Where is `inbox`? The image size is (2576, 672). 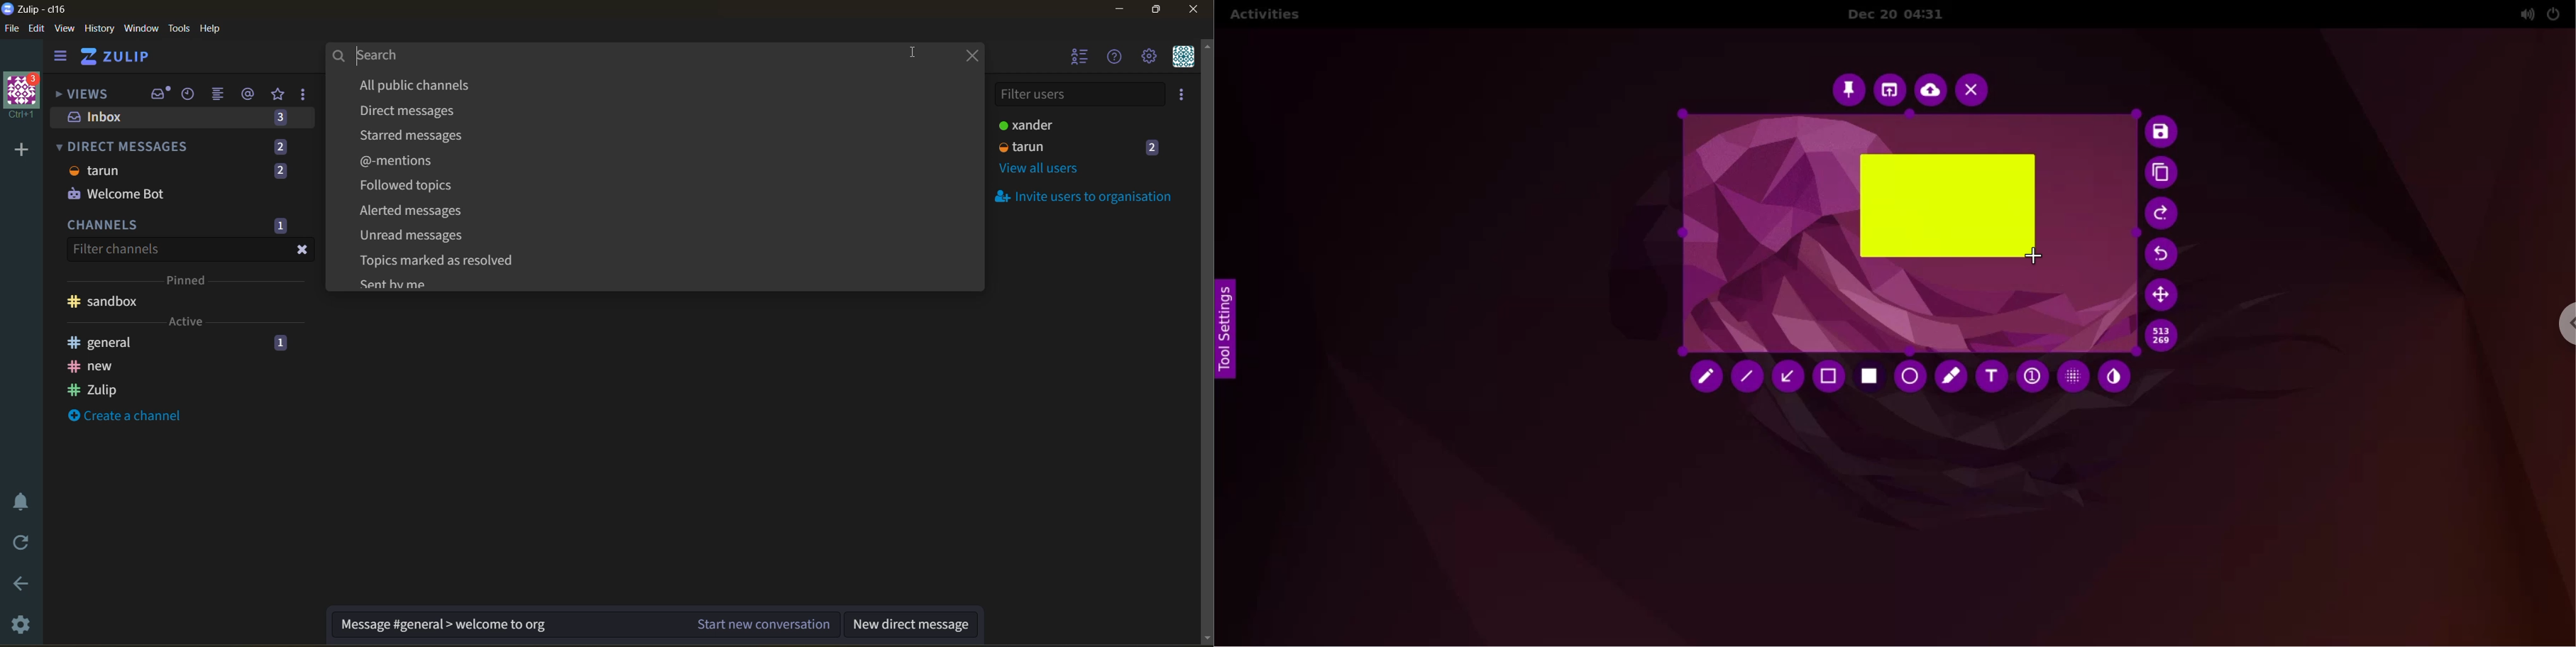 inbox is located at coordinates (100, 117).